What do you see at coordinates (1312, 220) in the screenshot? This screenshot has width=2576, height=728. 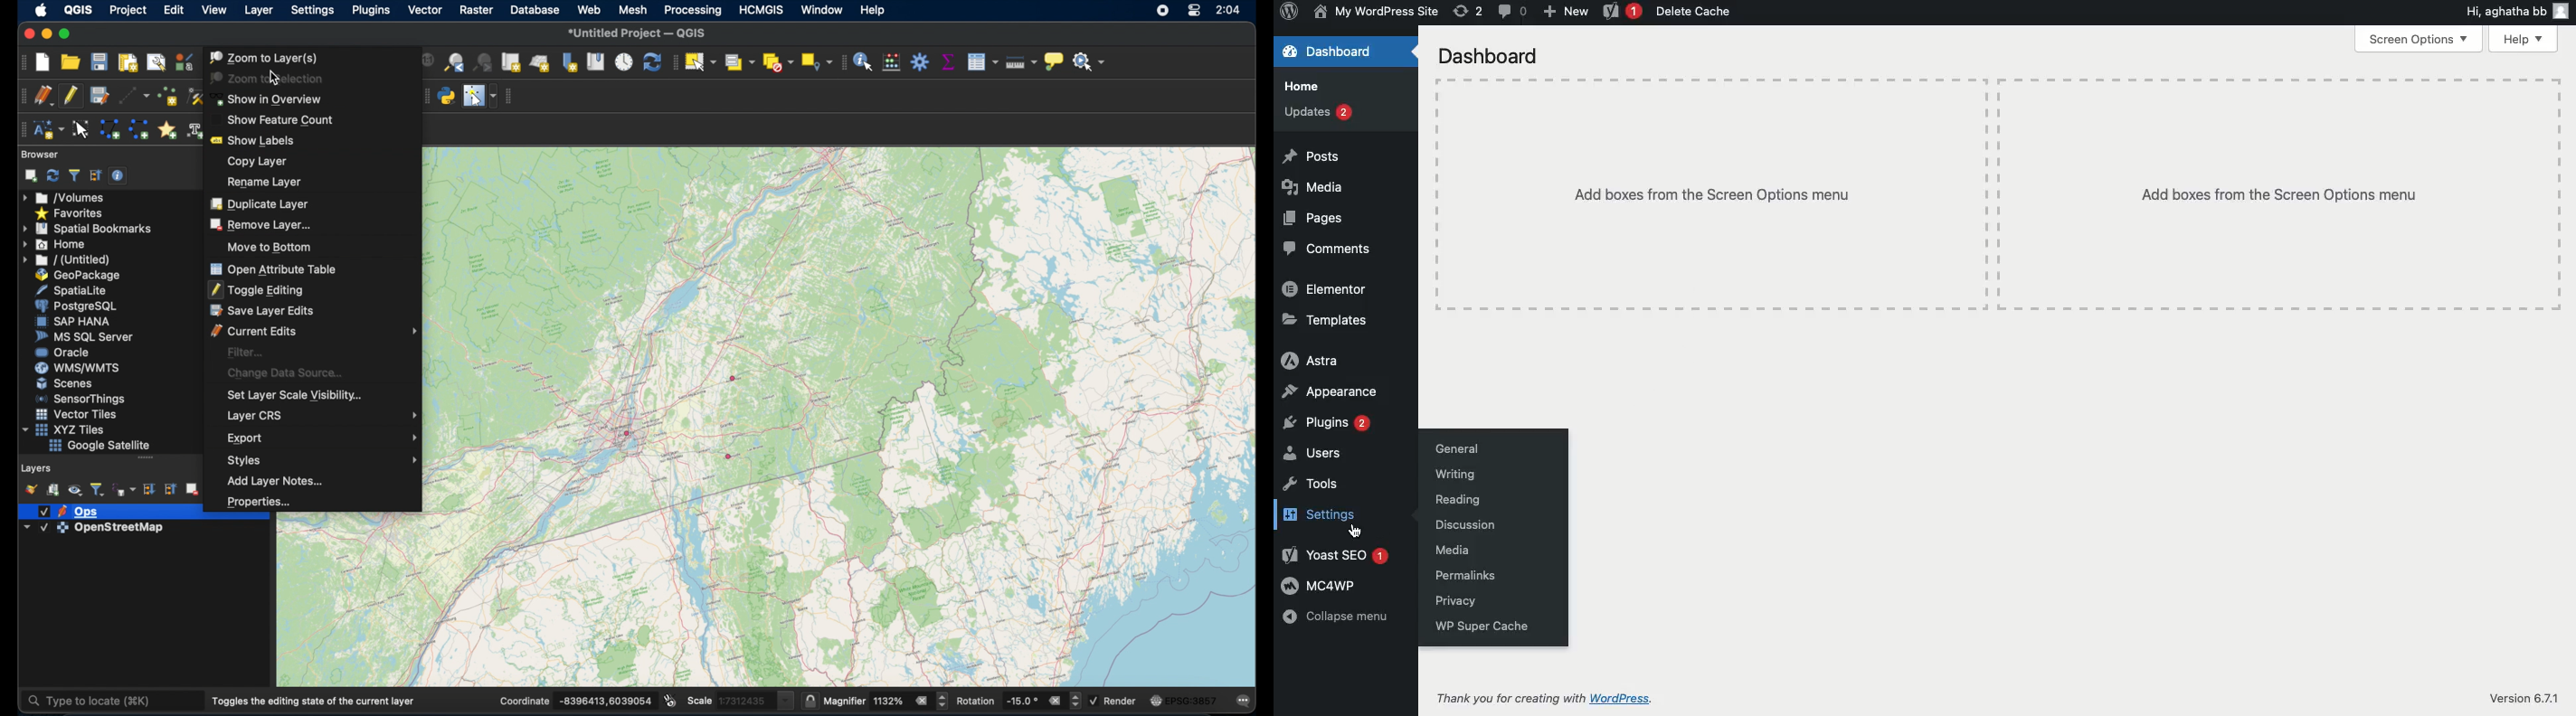 I see `Pages` at bounding box center [1312, 220].